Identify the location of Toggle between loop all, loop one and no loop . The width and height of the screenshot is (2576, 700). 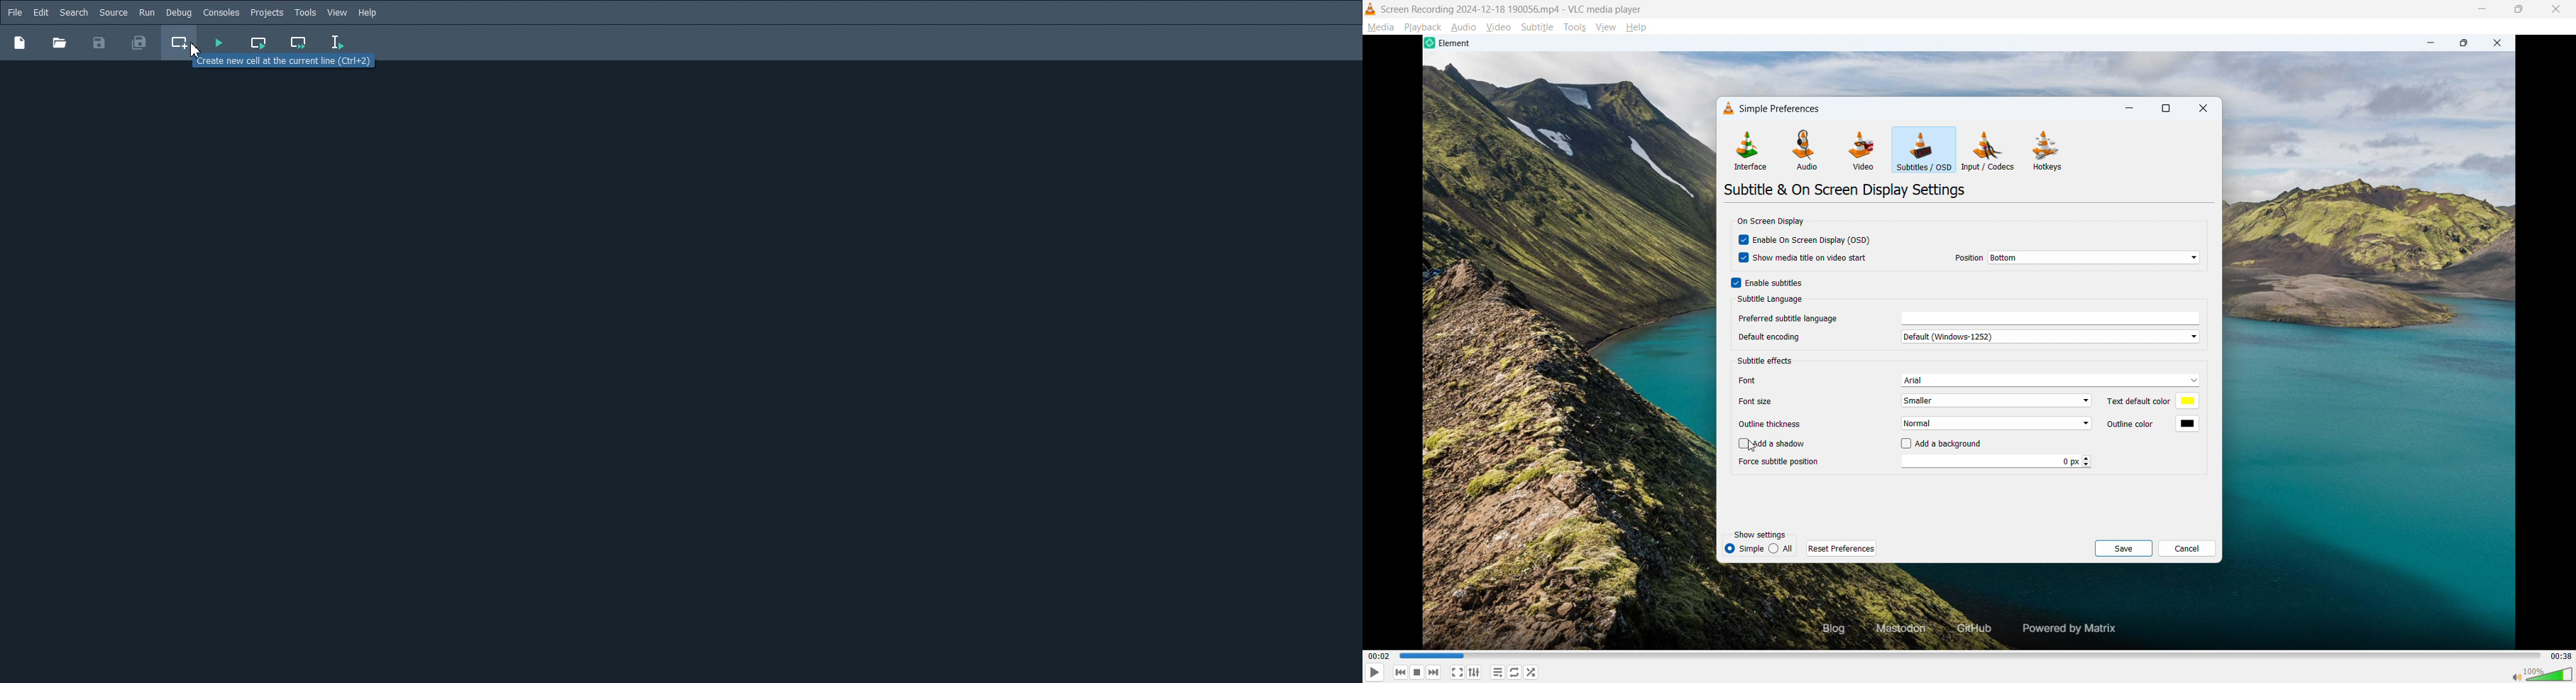
(1515, 672).